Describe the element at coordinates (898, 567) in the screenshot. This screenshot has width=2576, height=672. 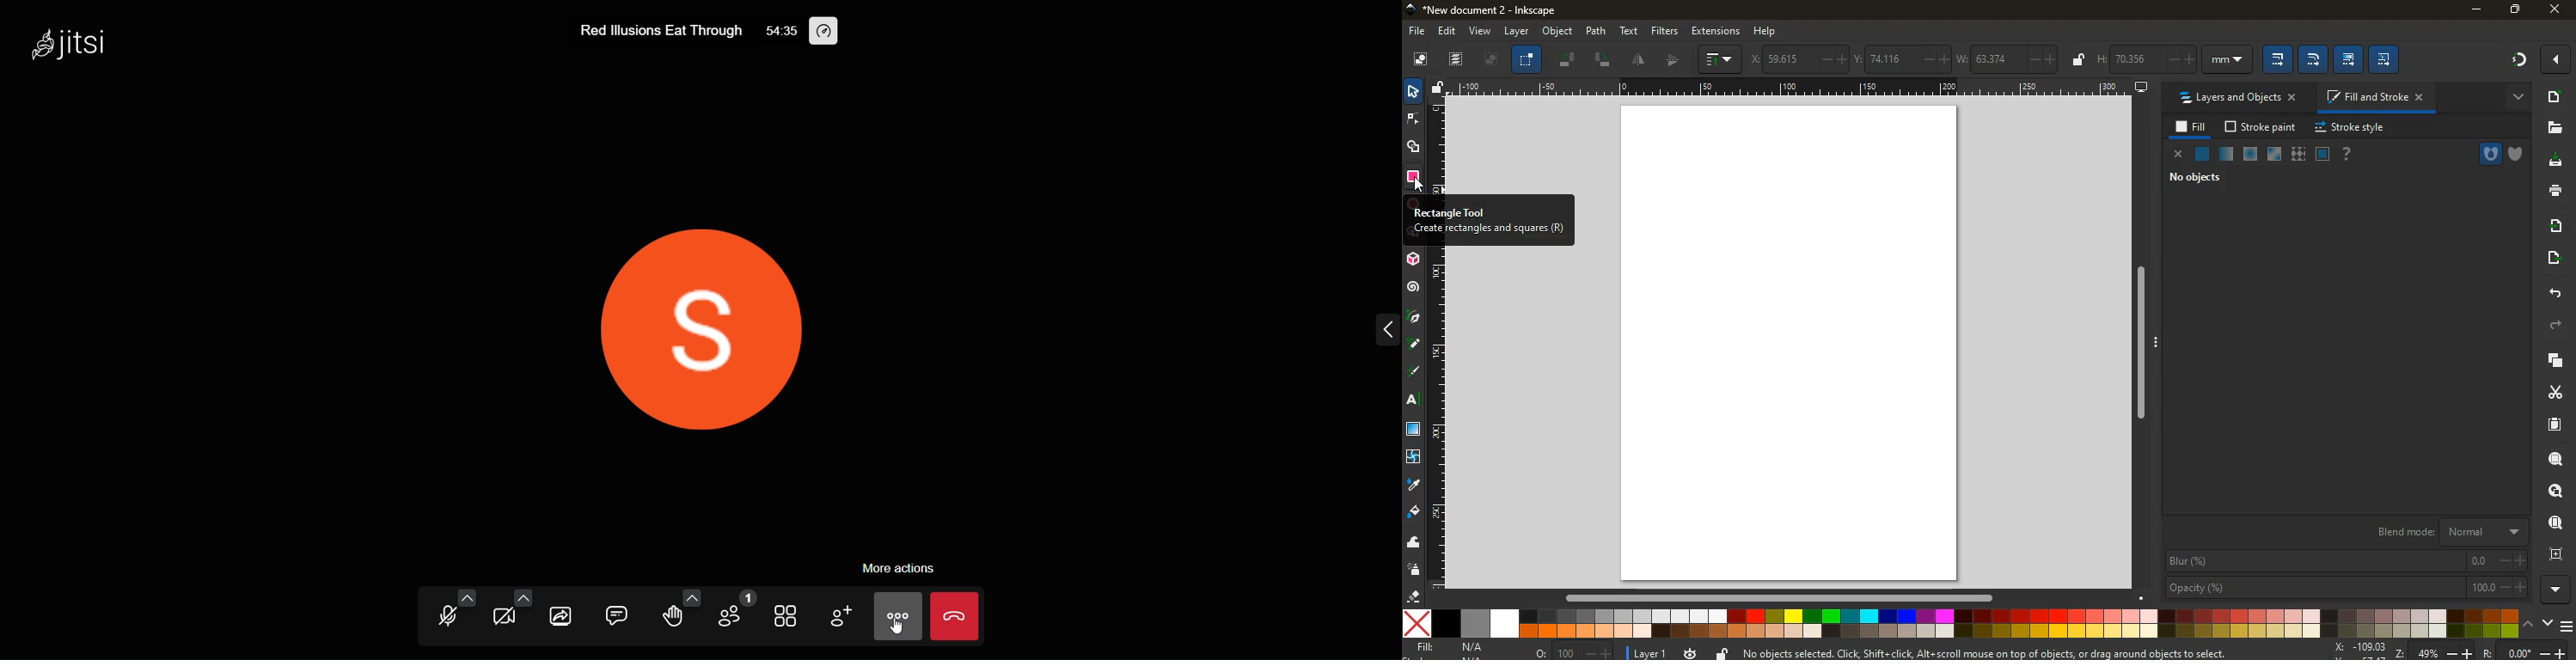
I see `more action` at that location.